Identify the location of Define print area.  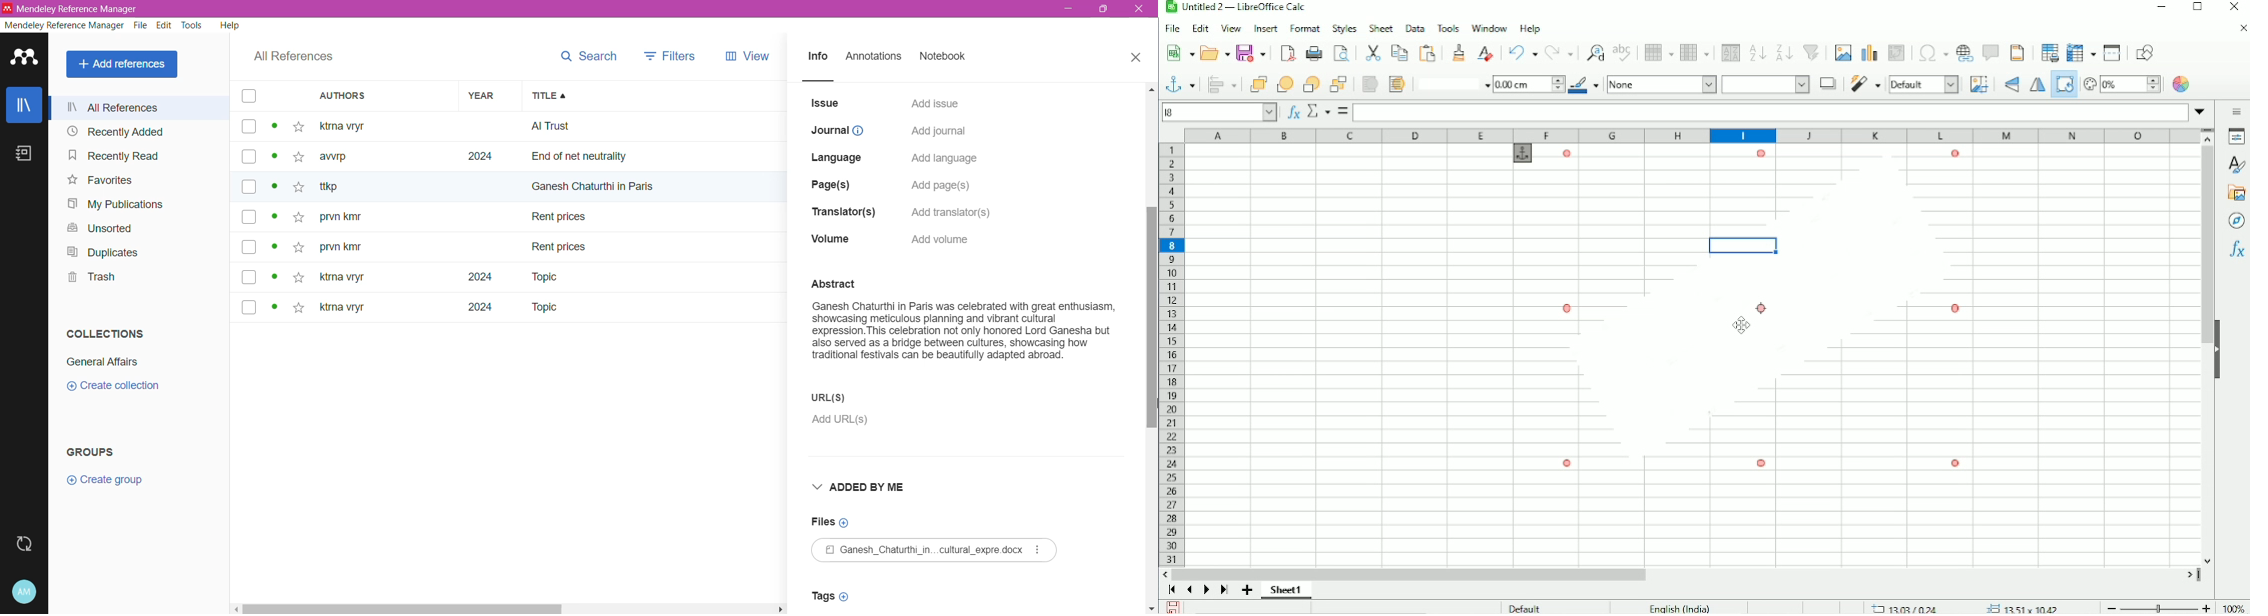
(2050, 52).